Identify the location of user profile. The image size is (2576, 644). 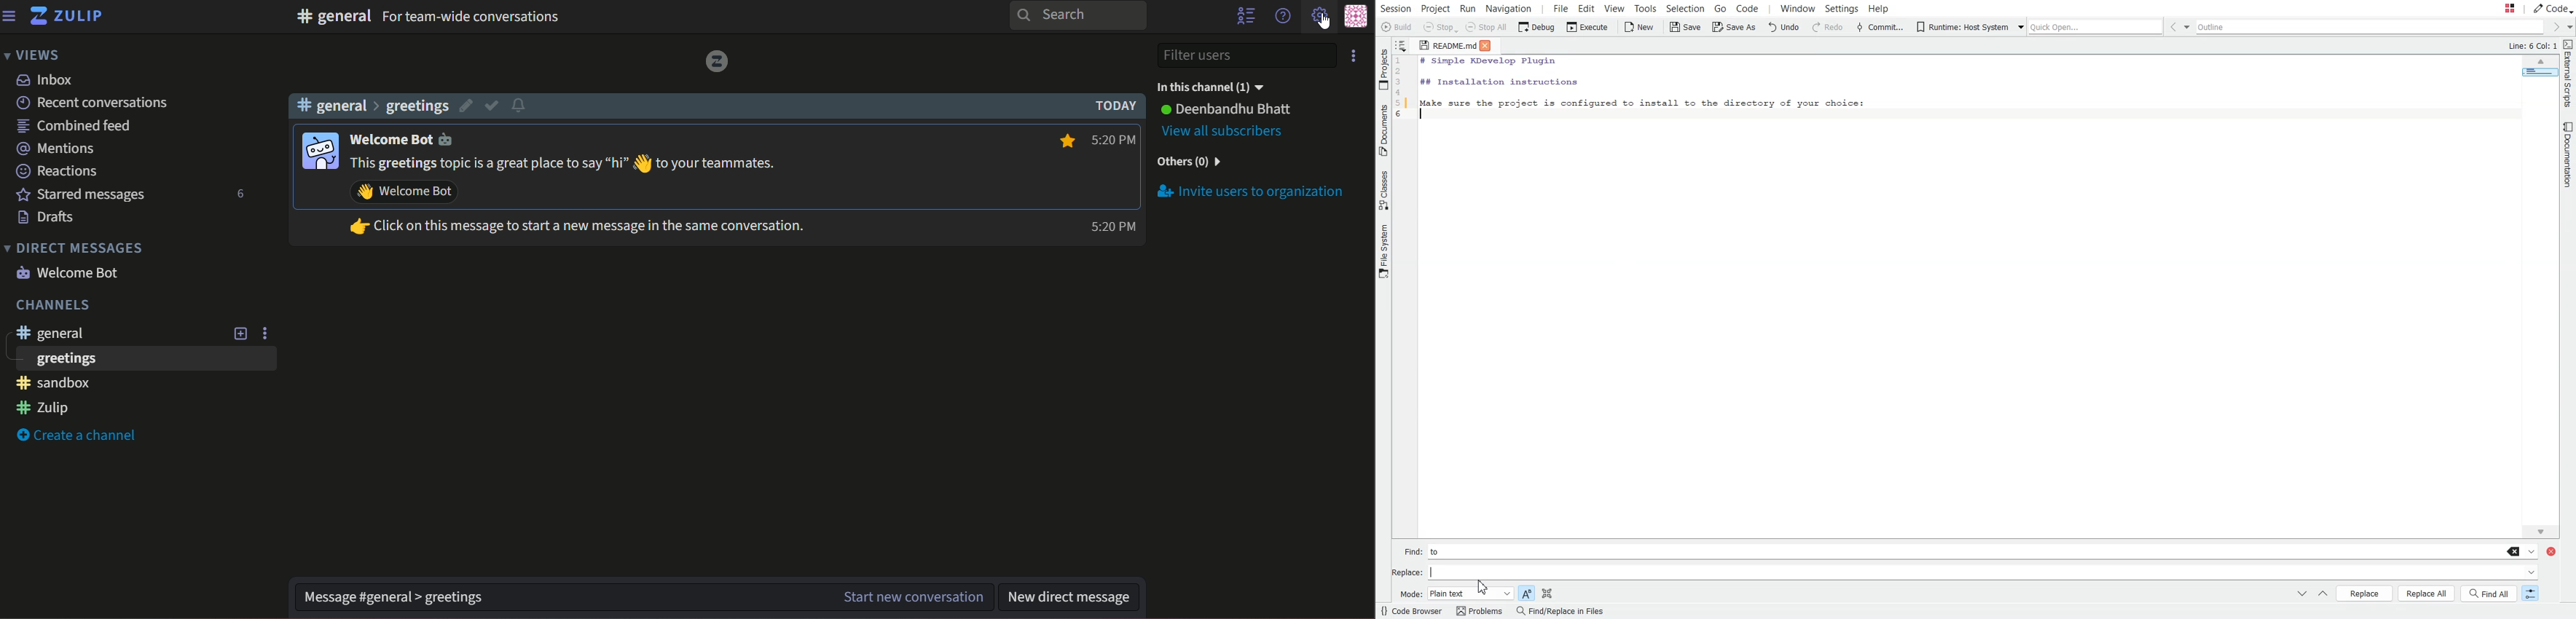
(318, 149).